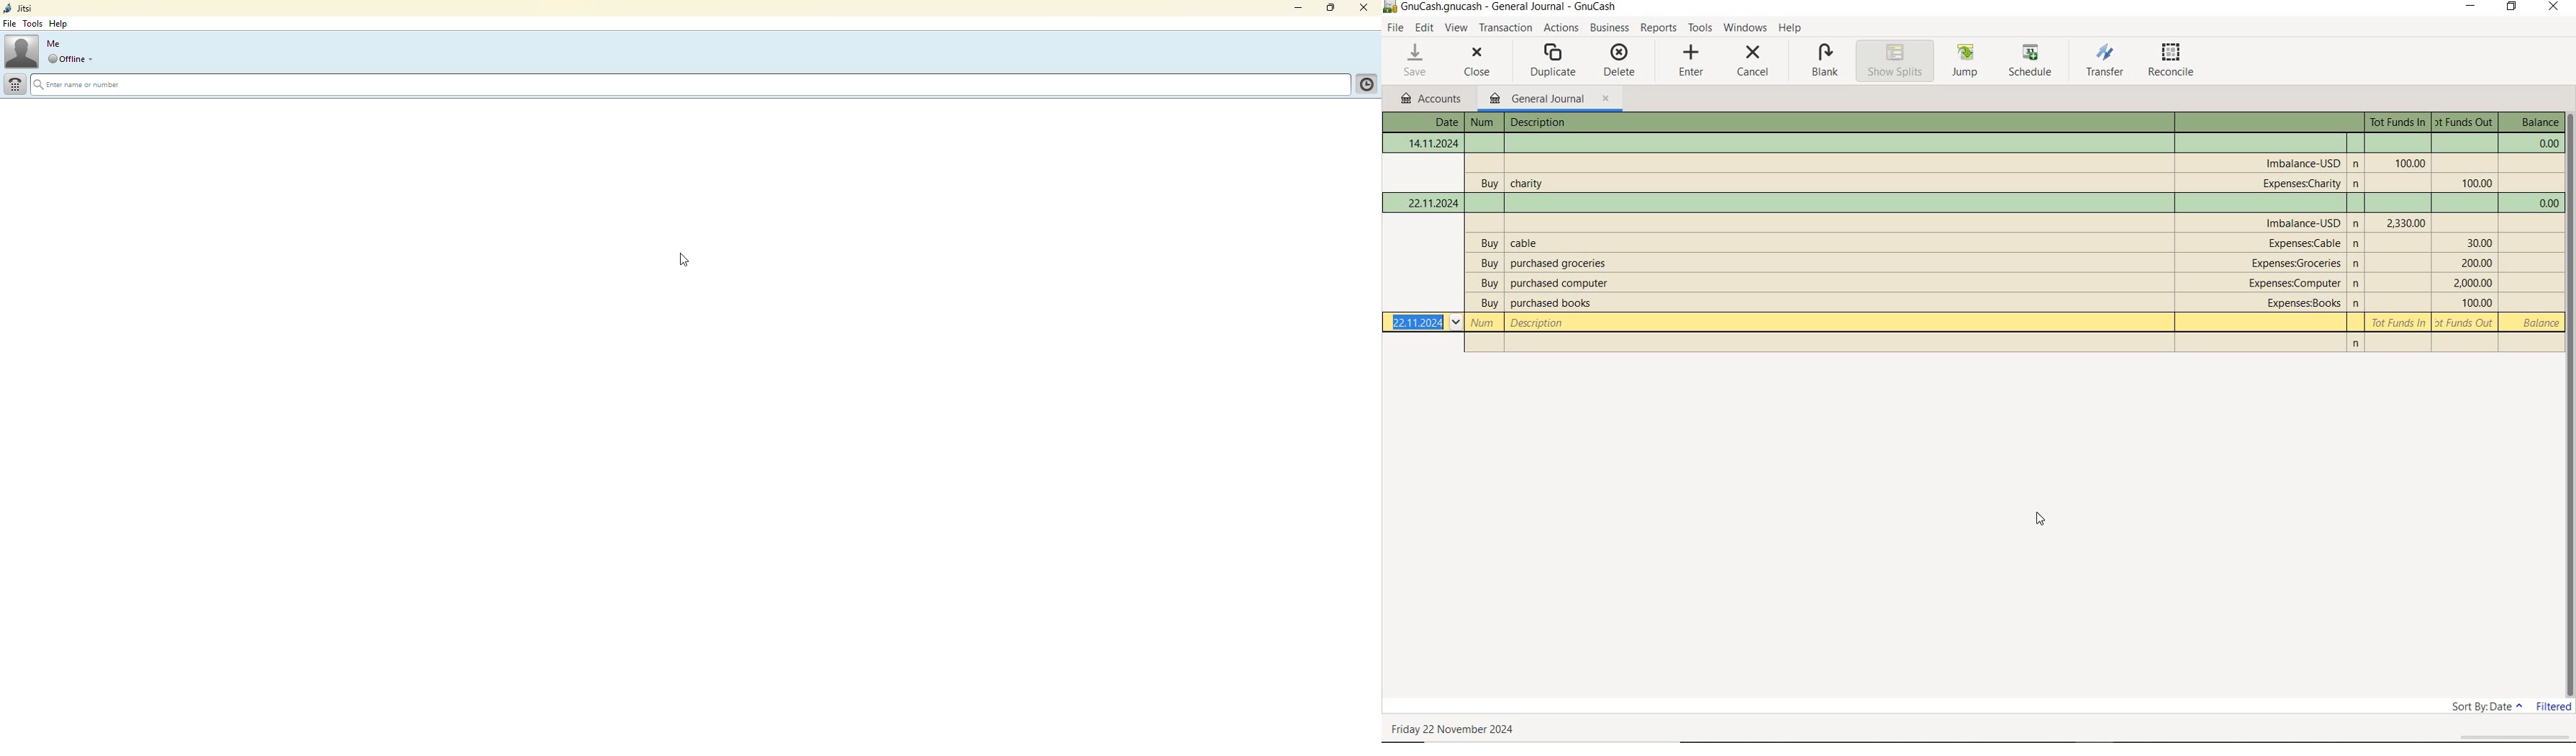 The image size is (2576, 756). What do you see at coordinates (1529, 181) in the screenshot?
I see `description` at bounding box center [1529, 181].